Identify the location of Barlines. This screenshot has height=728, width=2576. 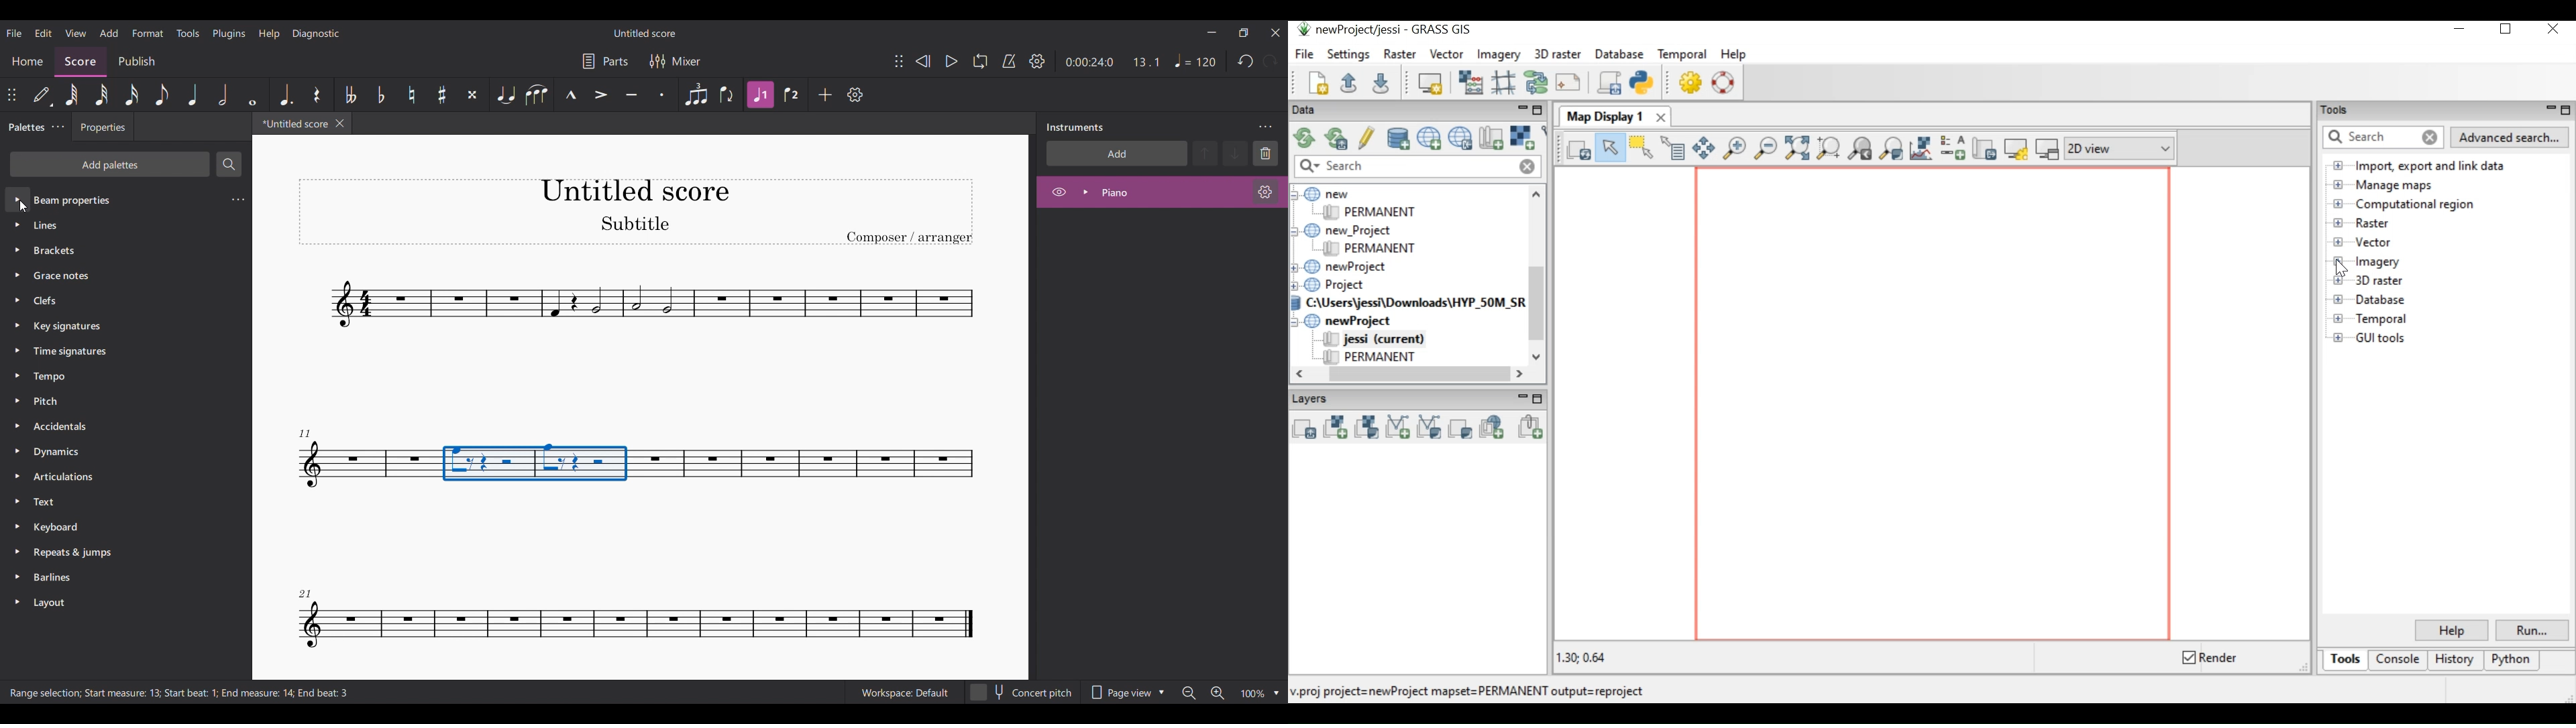
(115, 579).